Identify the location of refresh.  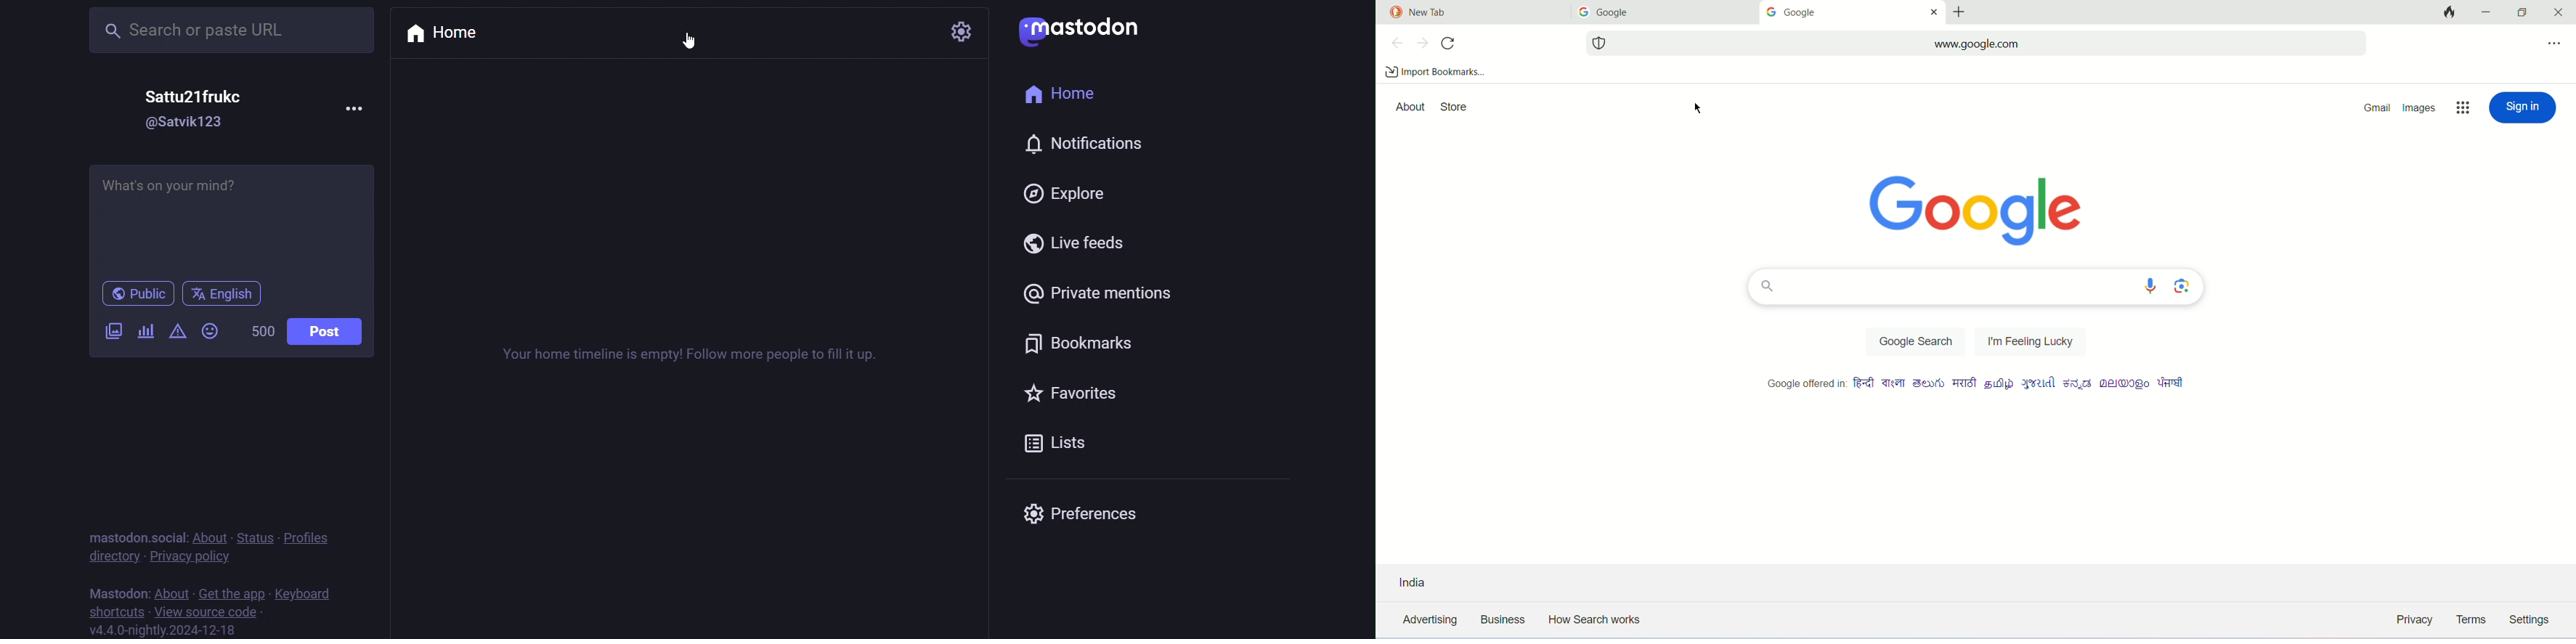
(1451, 45).